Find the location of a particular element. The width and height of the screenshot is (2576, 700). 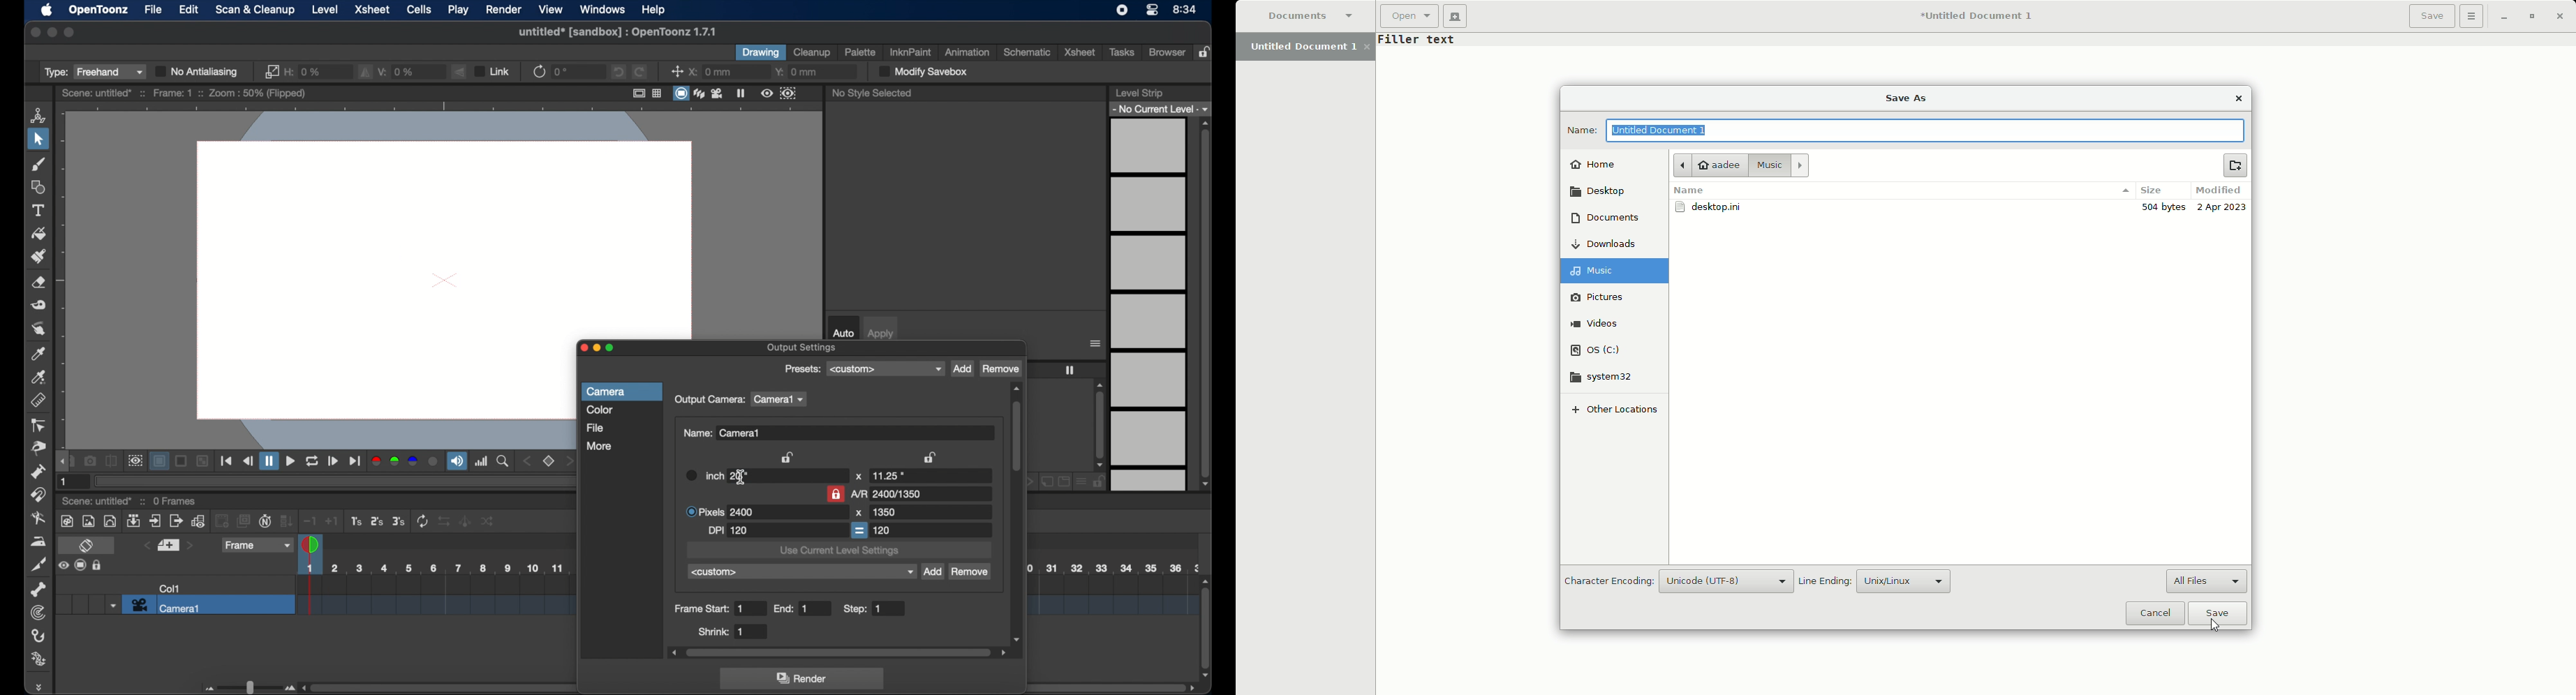

windows is located at coordinates (603, 10).